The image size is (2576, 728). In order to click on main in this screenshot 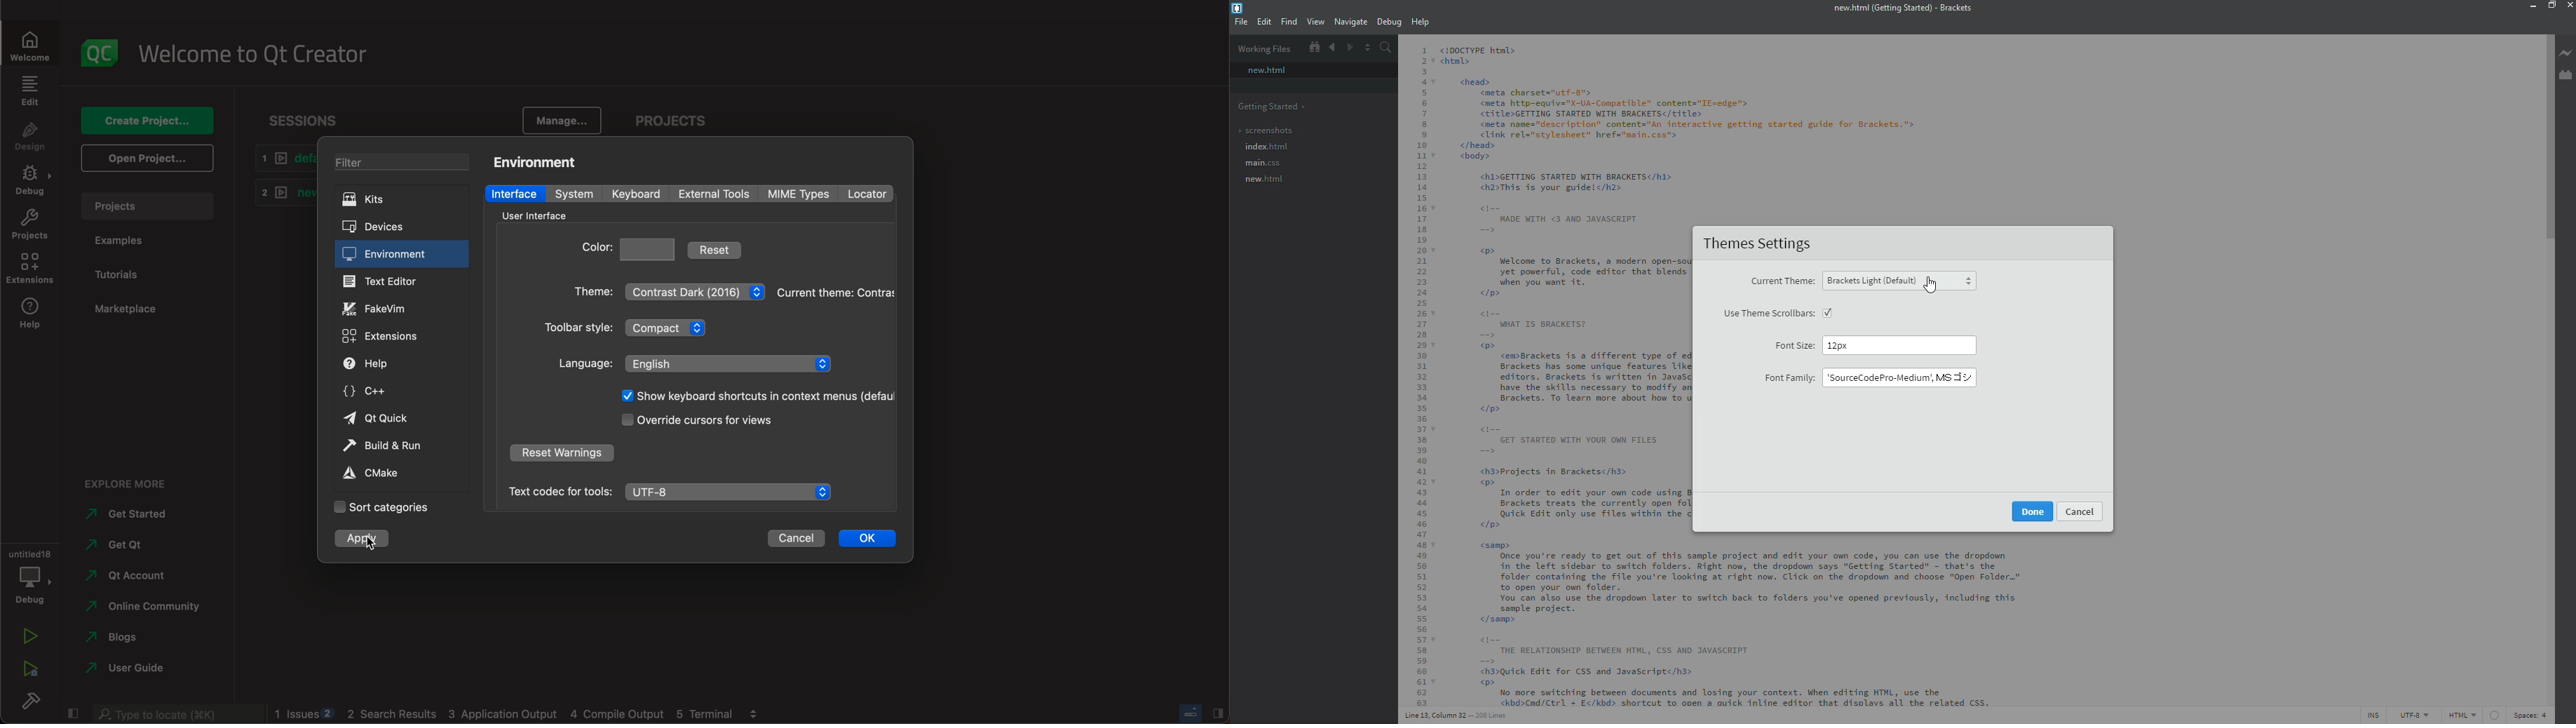, I will do `click(1262, 163)`.